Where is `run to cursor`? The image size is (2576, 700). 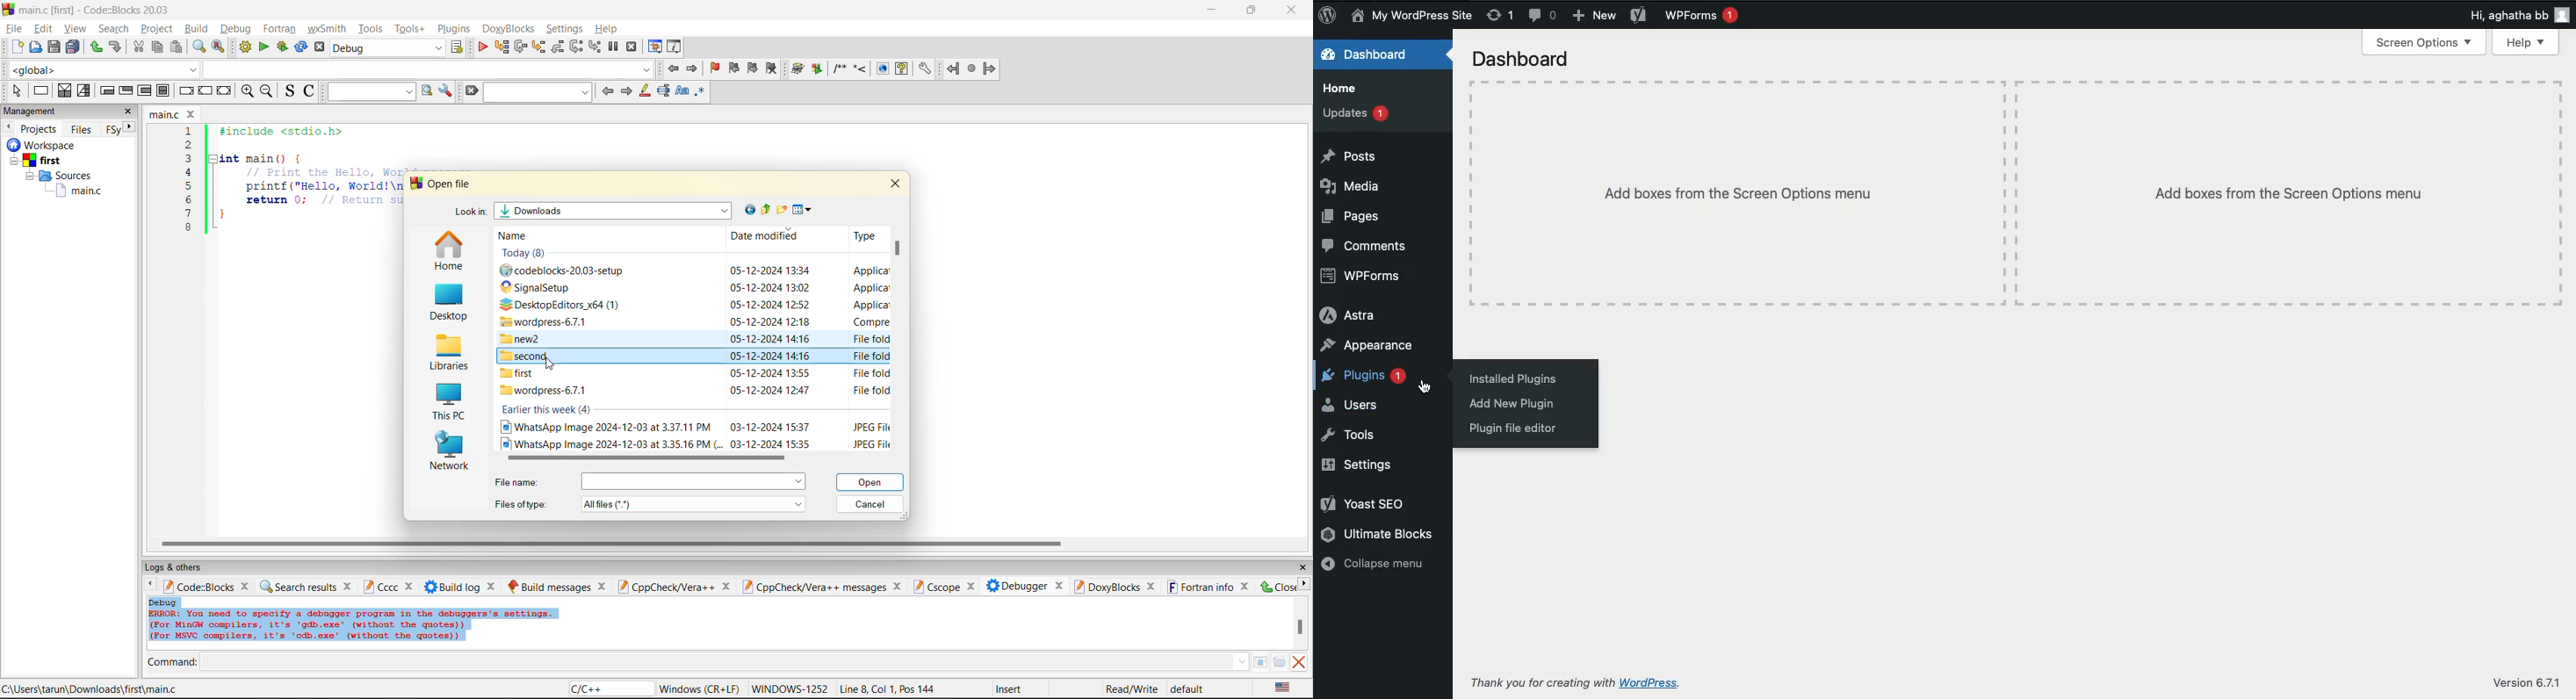 run to cursor is located at coordinates (501, 47).